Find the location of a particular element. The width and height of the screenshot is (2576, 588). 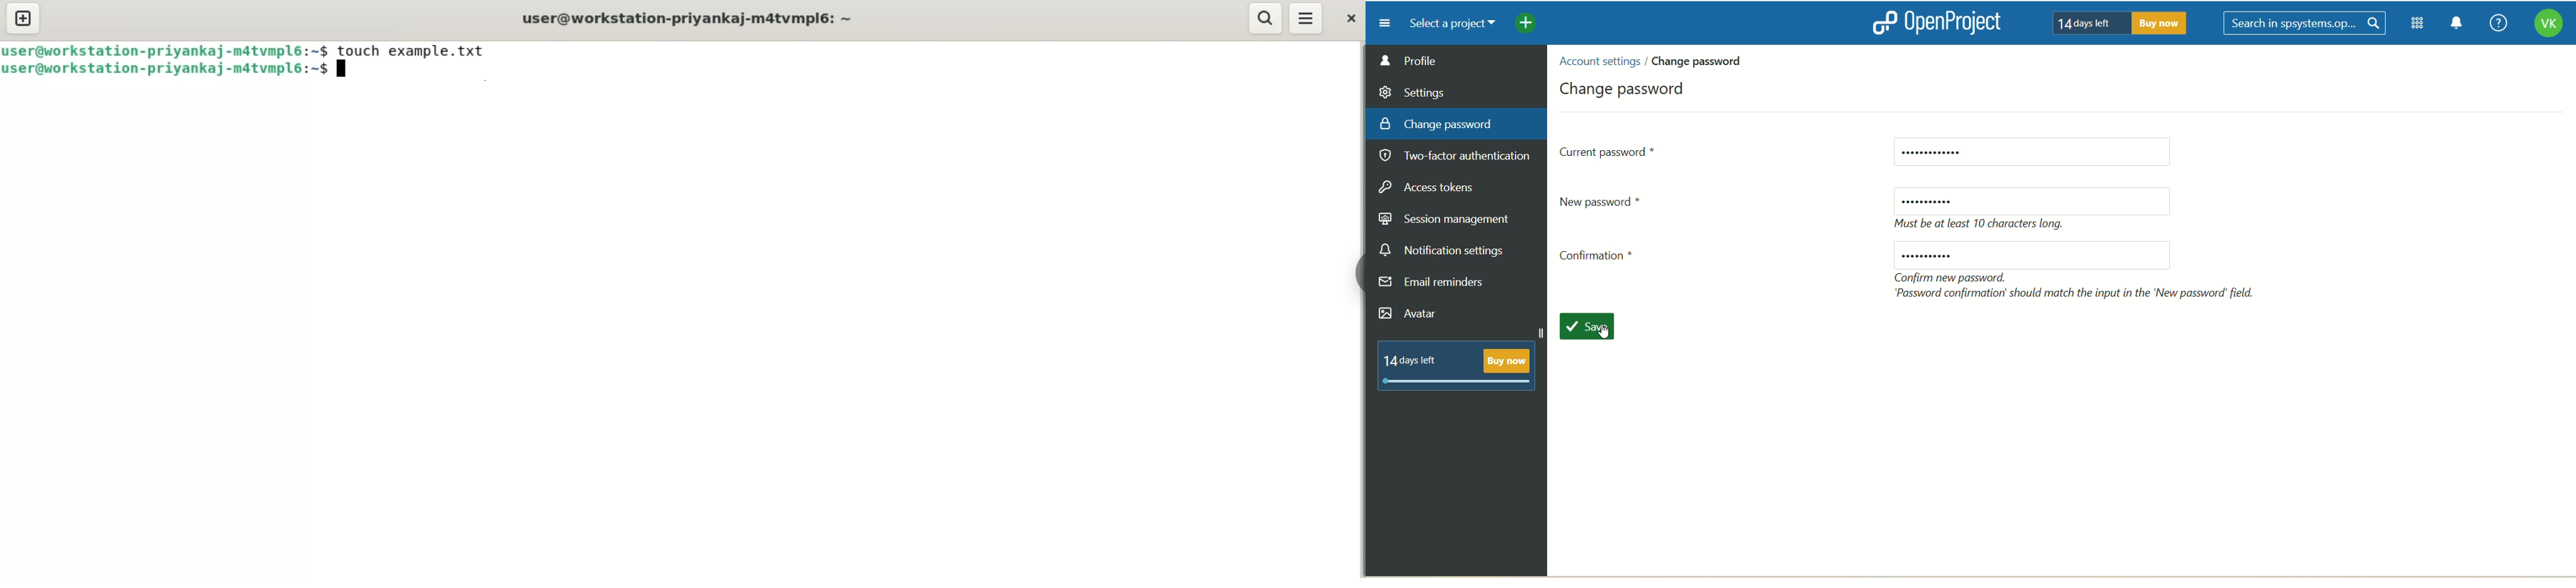

cursor is located at coordinates (1606, 334).